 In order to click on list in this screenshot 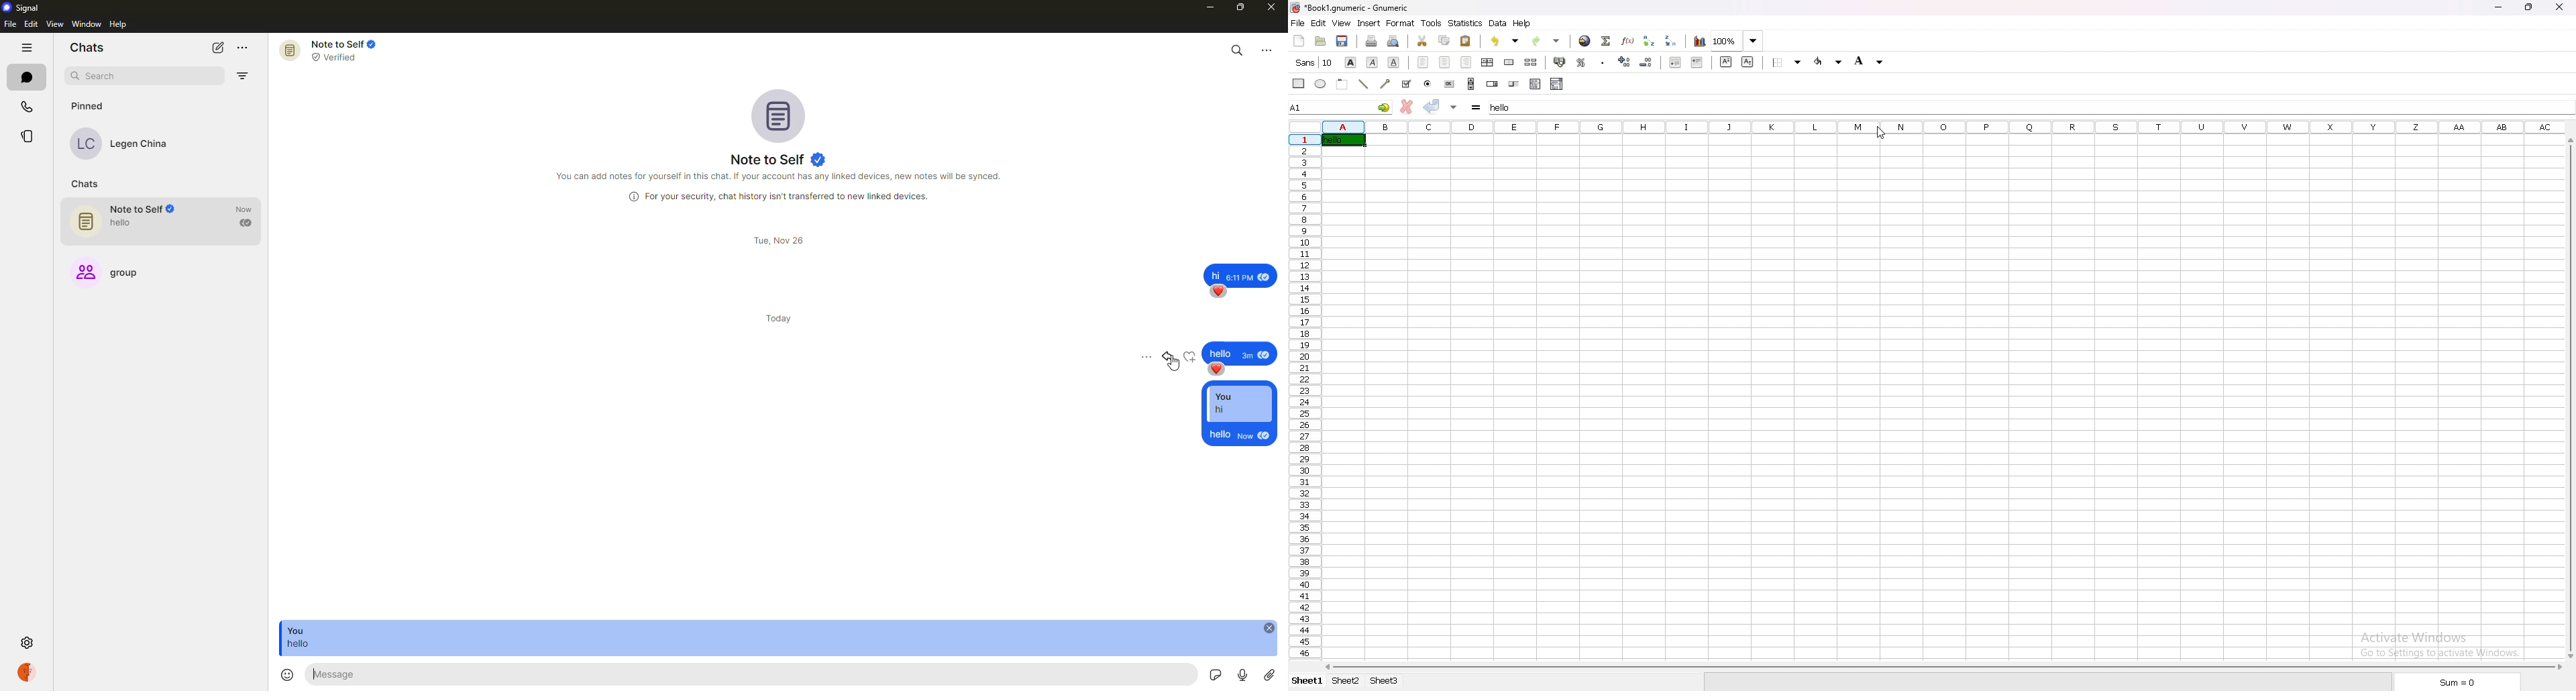, I will do `click(1536, 84)`.